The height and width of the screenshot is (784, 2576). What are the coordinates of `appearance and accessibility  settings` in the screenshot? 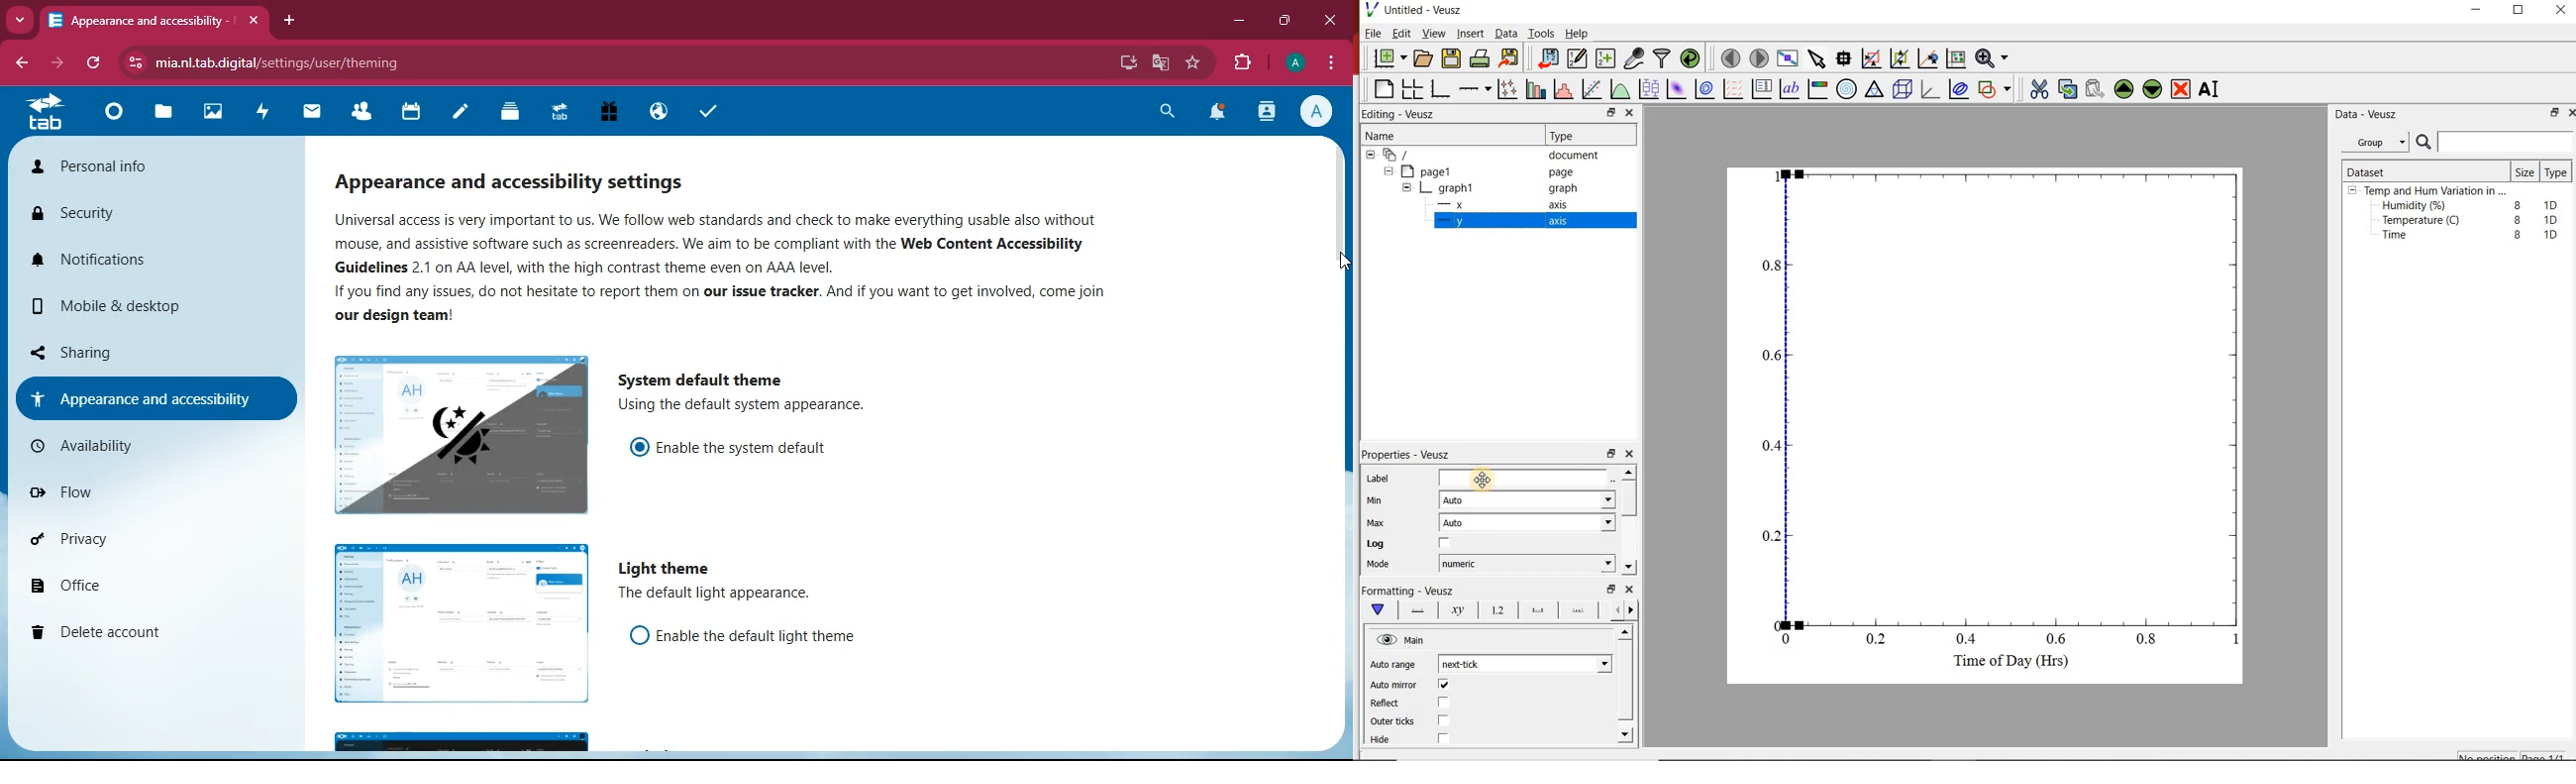 It's located at (515, 177).